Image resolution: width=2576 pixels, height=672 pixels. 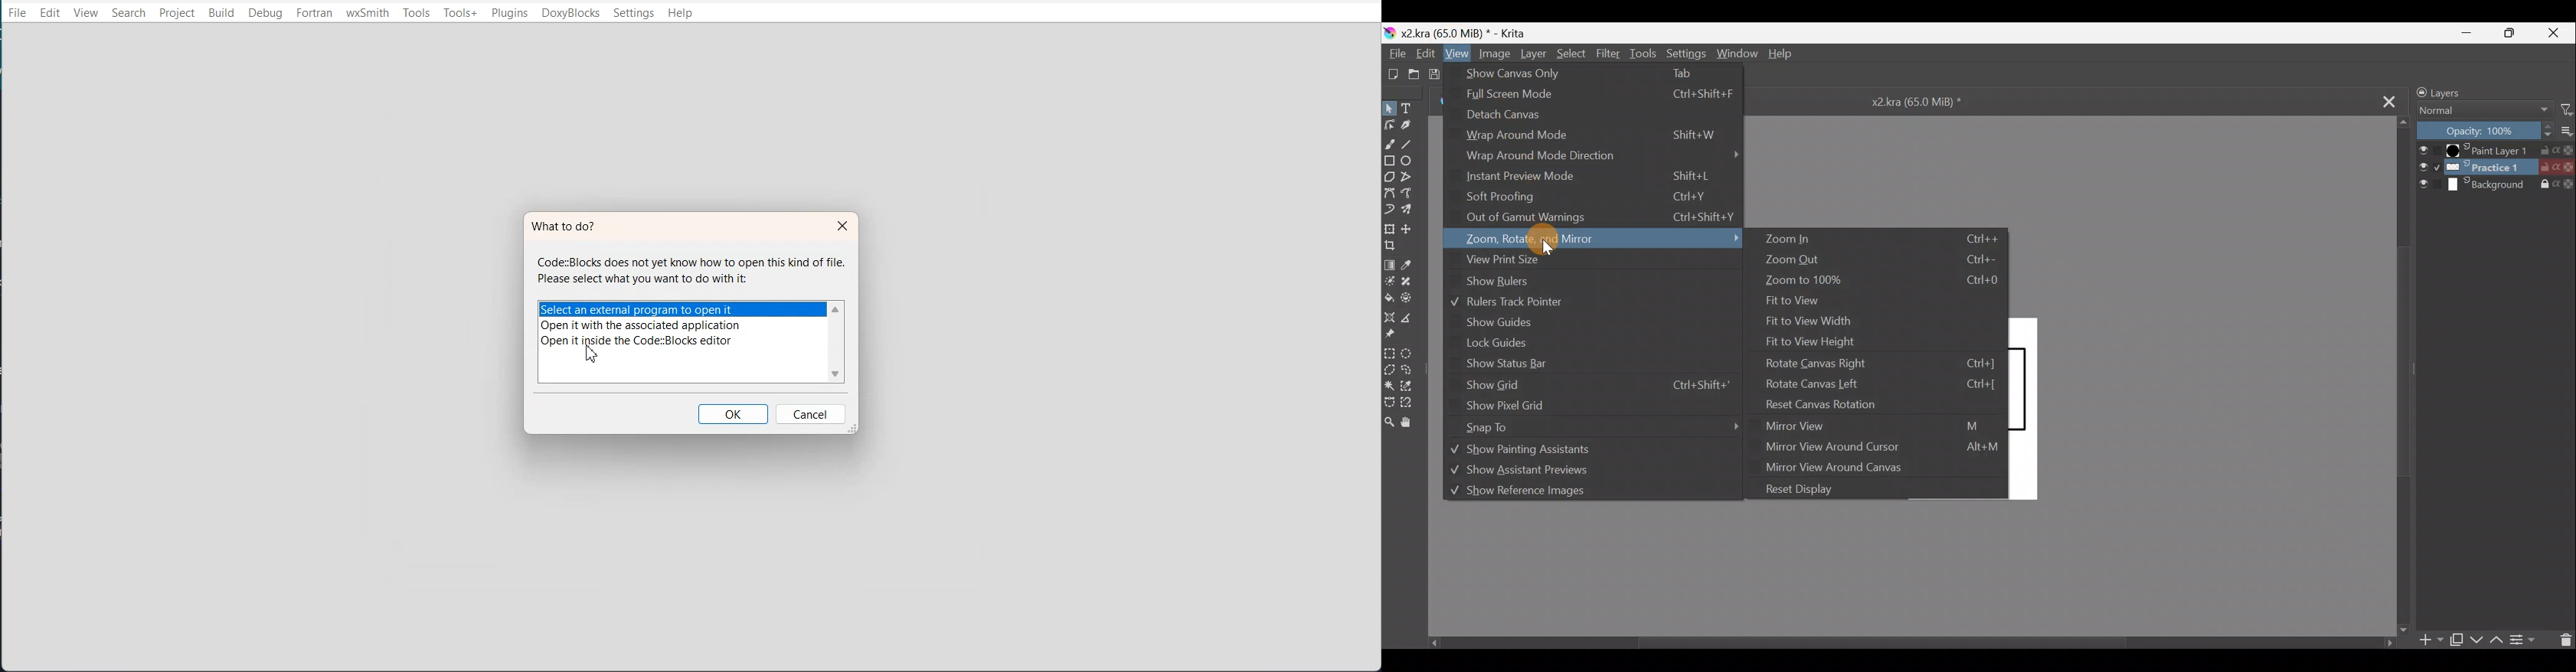 I want to click on OK, so click(x=734, y=414).